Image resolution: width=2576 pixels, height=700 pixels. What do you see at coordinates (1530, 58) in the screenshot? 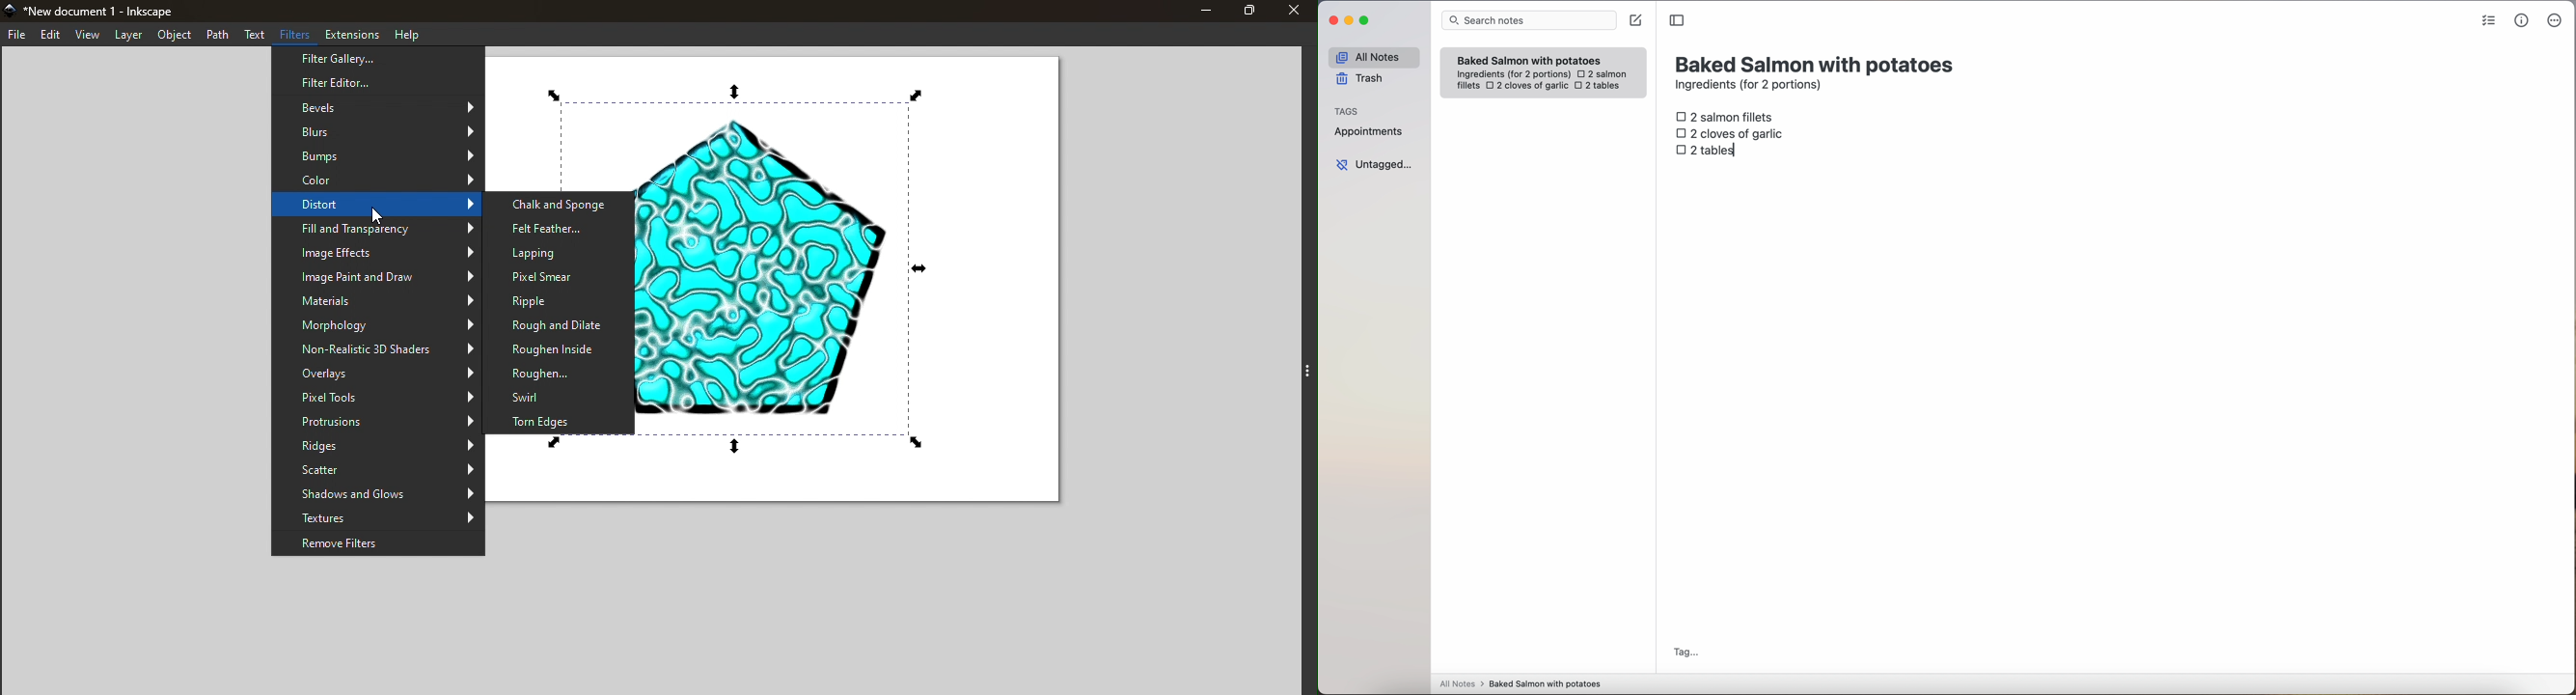
I see `Baked Salmon with potatoes` at bounding box center [1530, 58].